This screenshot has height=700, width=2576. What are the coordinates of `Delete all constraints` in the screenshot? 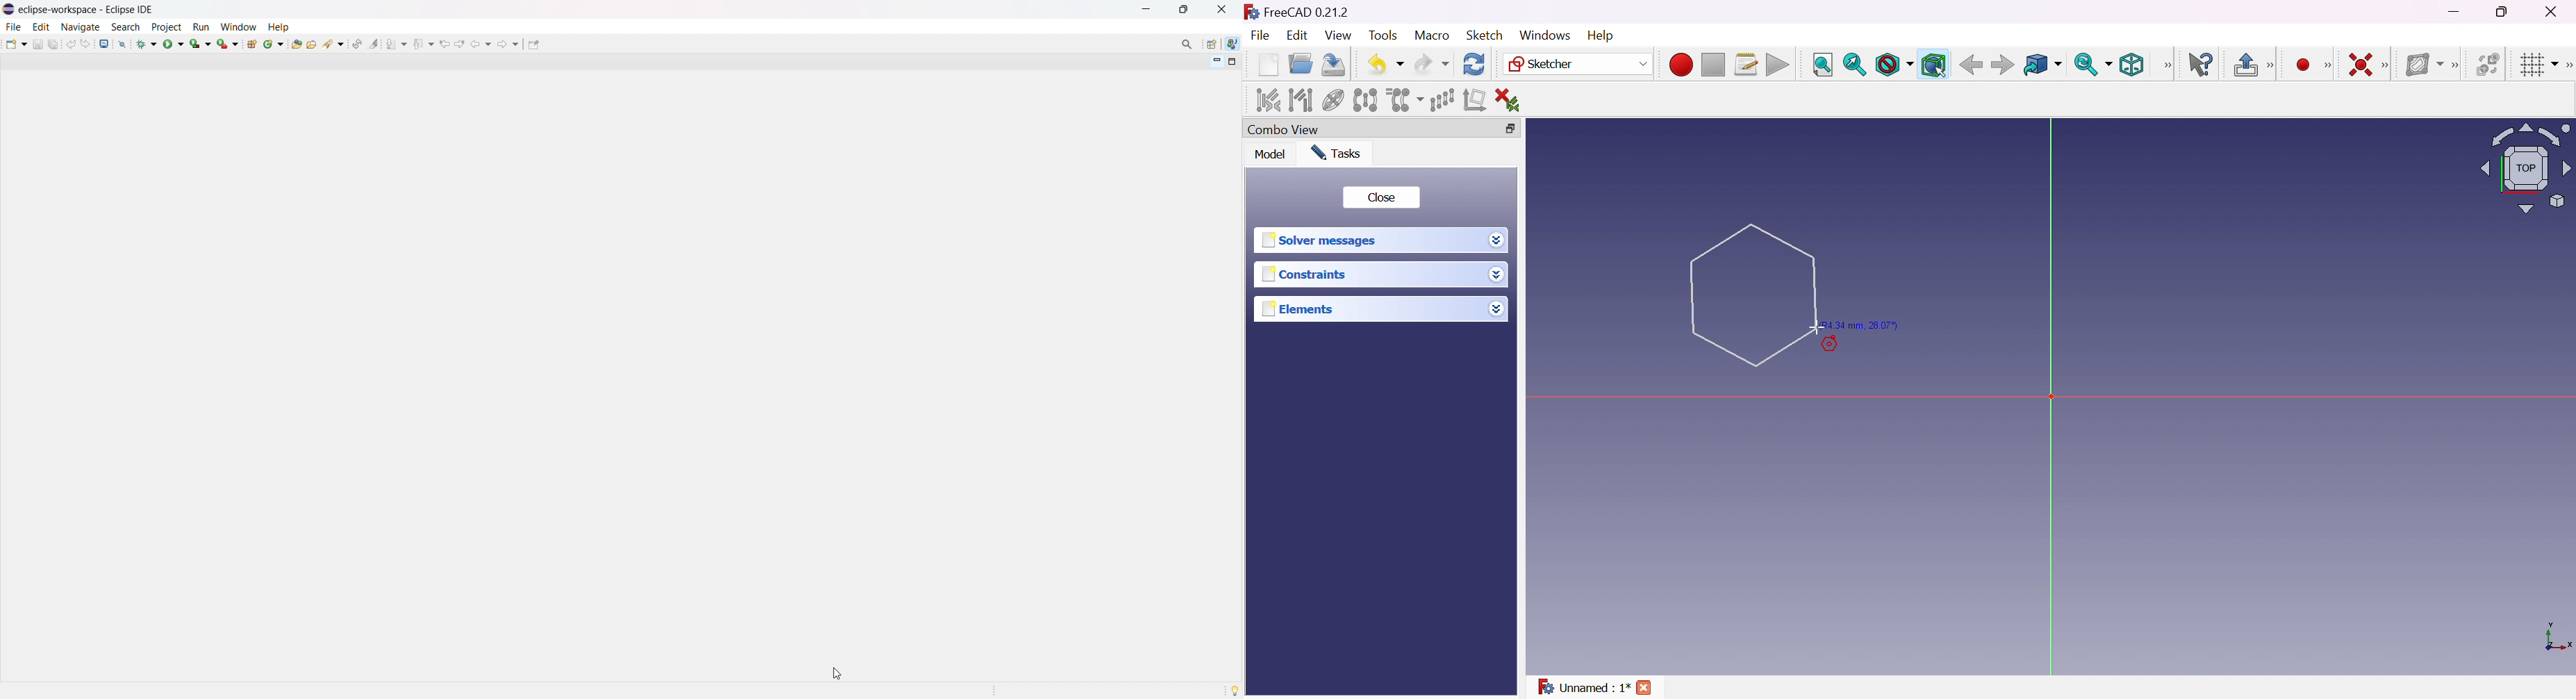 It's located at (1512, 101).